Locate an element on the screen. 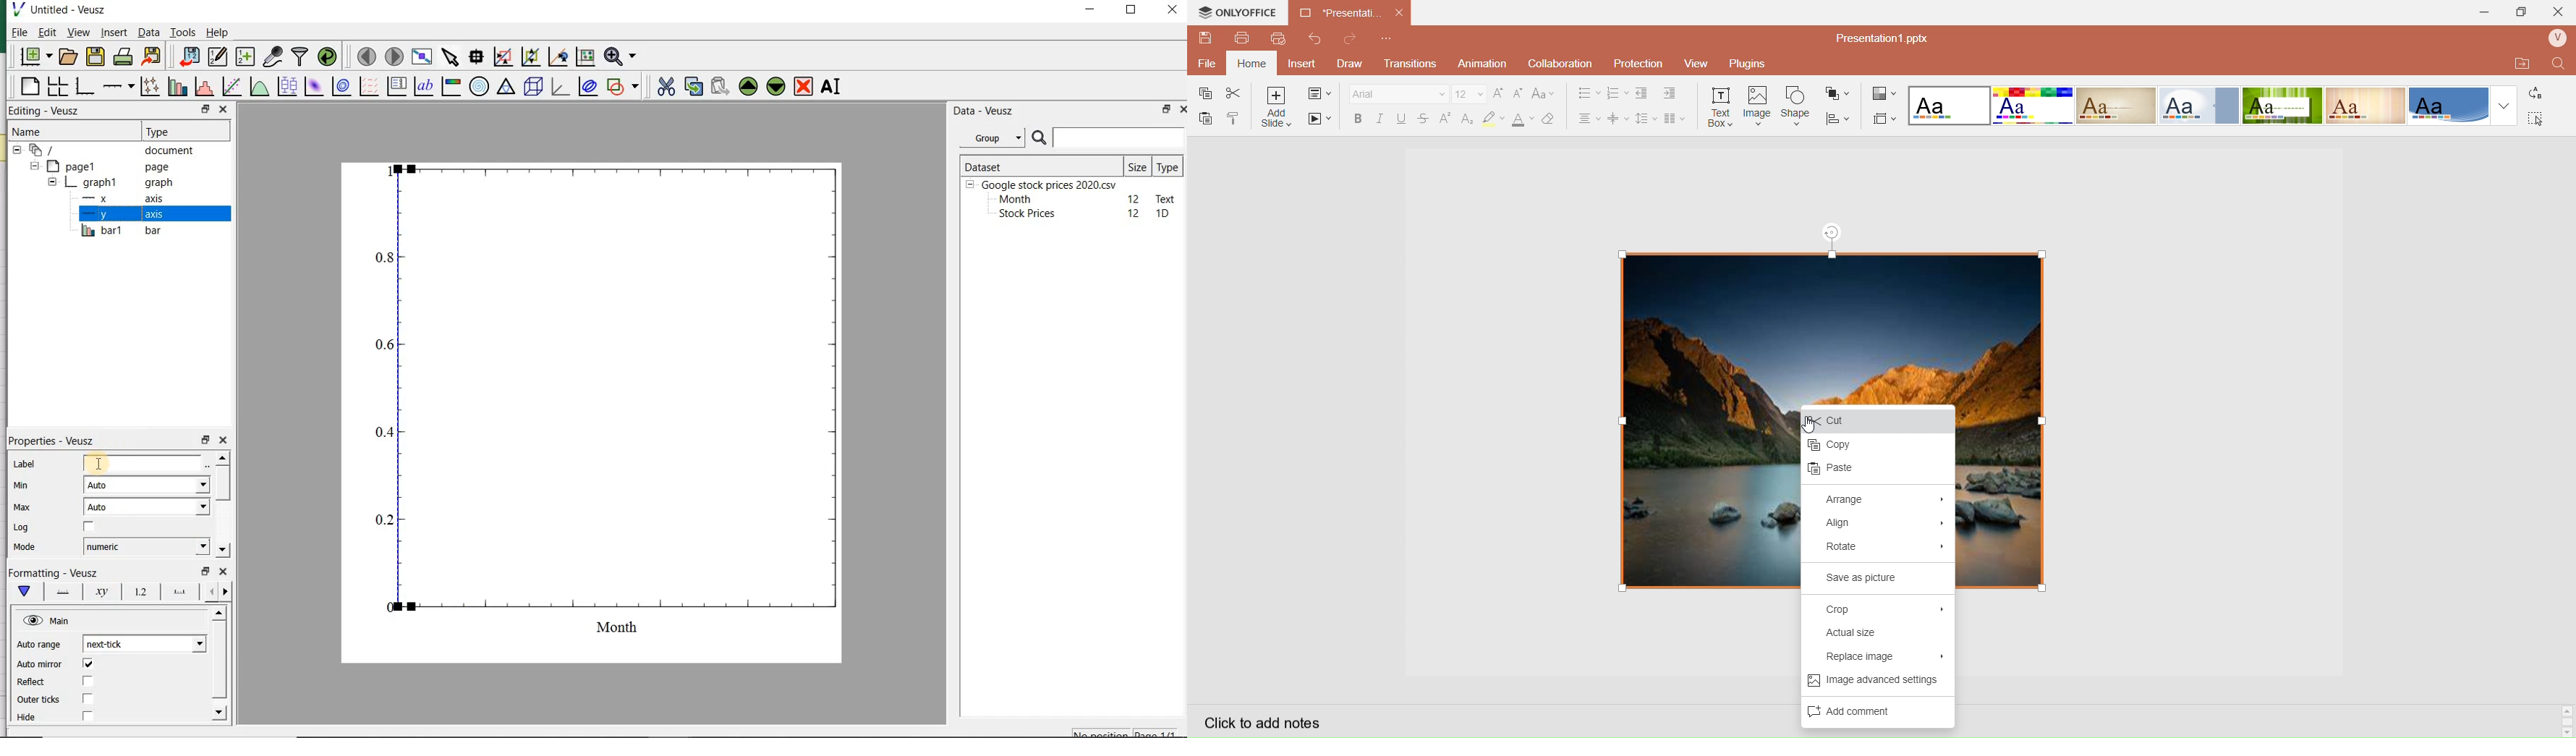 The height and width of the screenshot is (756, 2576). File is located at coordinates (16, 34).